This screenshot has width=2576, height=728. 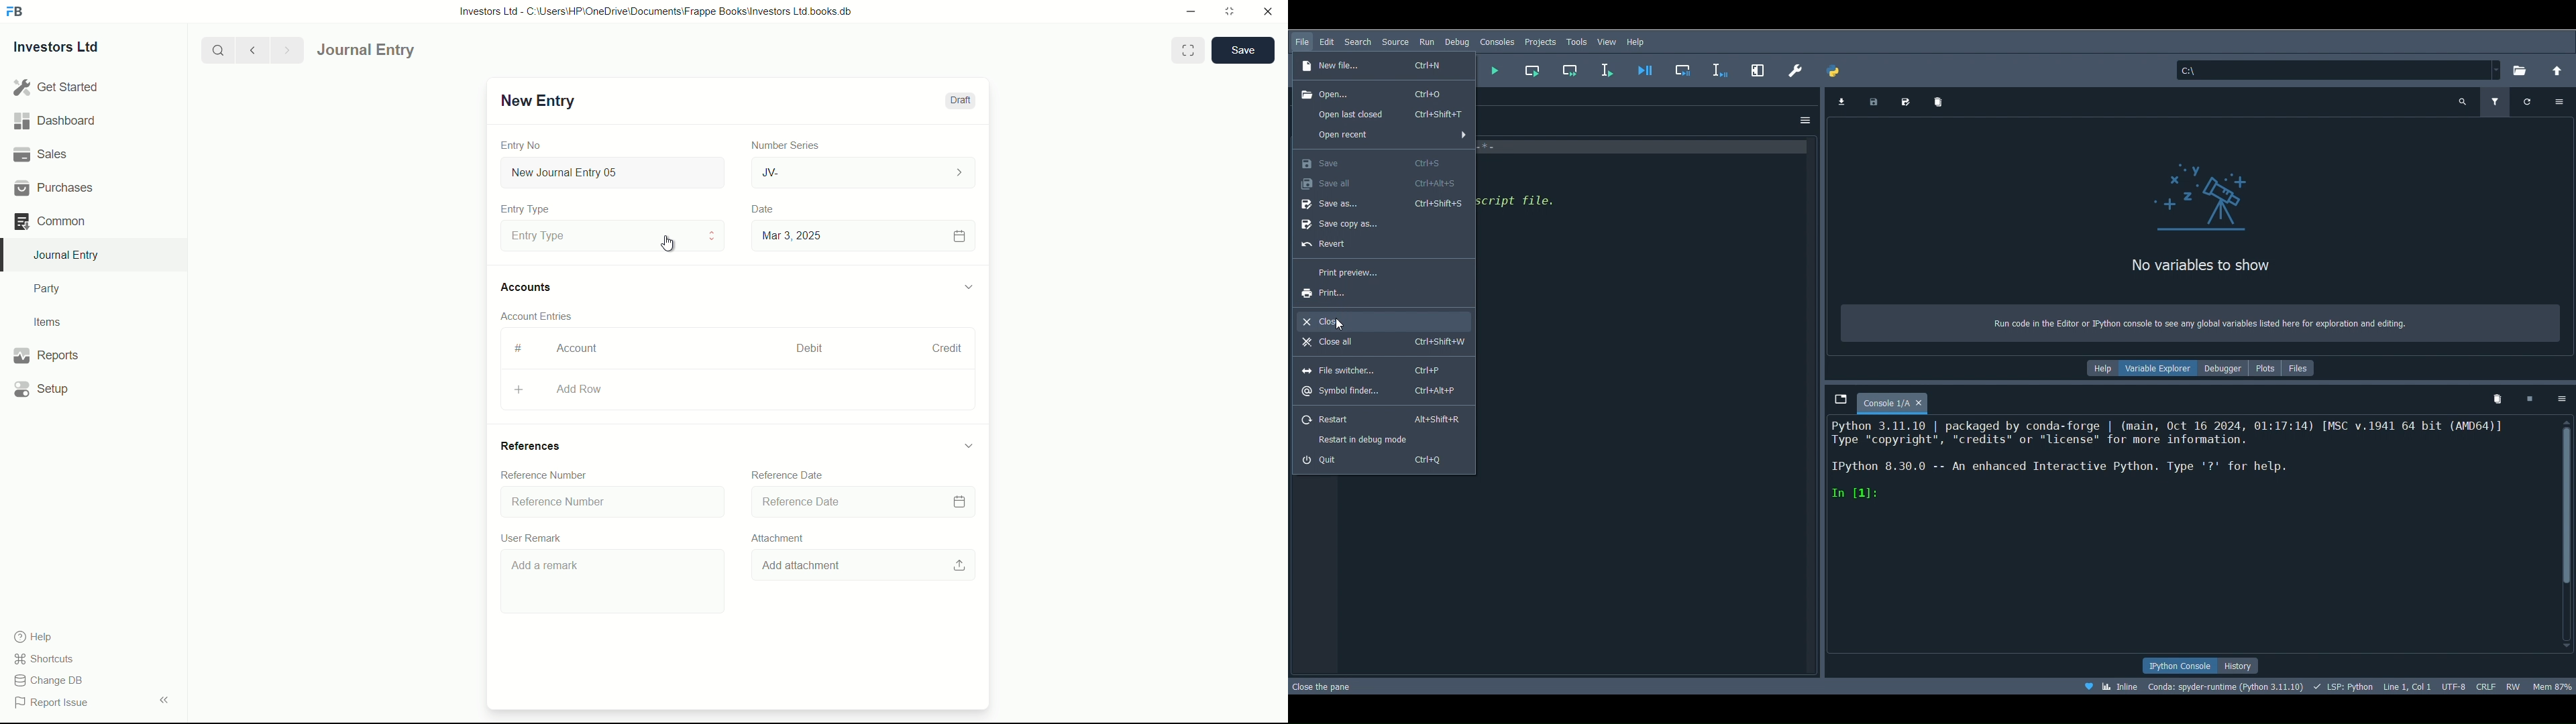 What do you see at coordinates (1722, 68) in the screenshot?
I see `Debug selection or current line` at bounding box center [1722, 68].